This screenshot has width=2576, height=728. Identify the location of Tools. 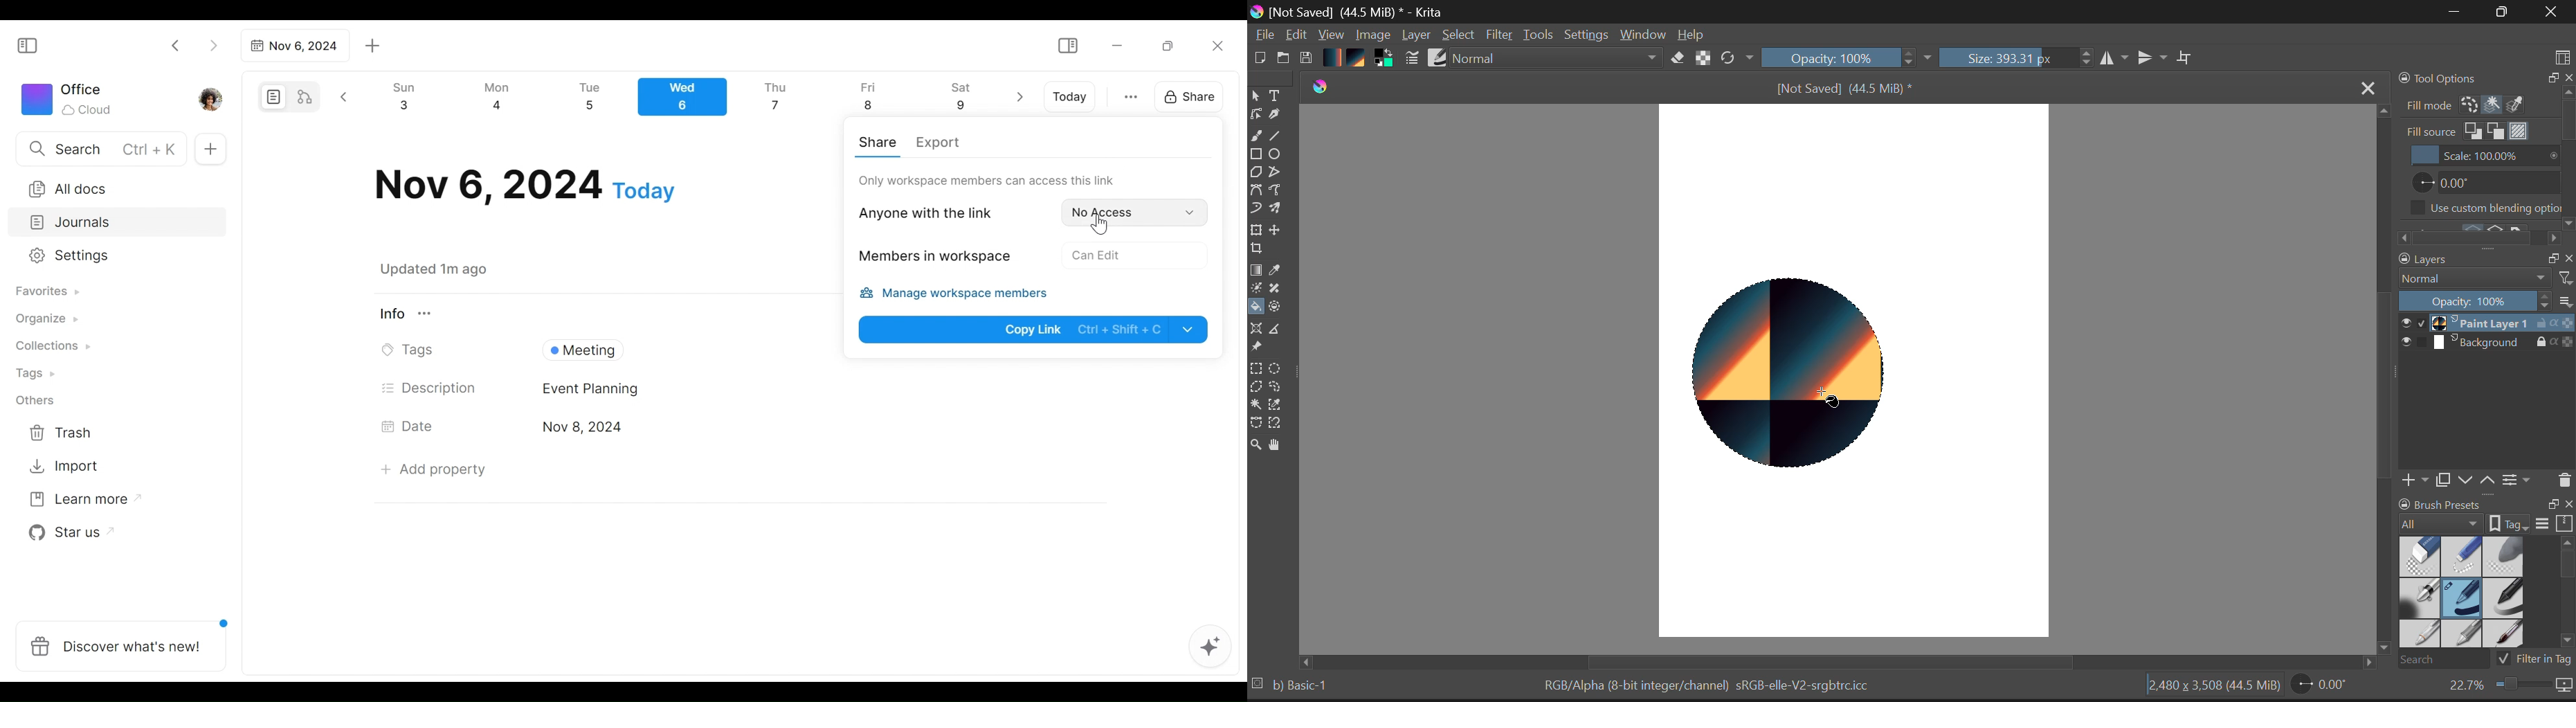
(1539, 35).